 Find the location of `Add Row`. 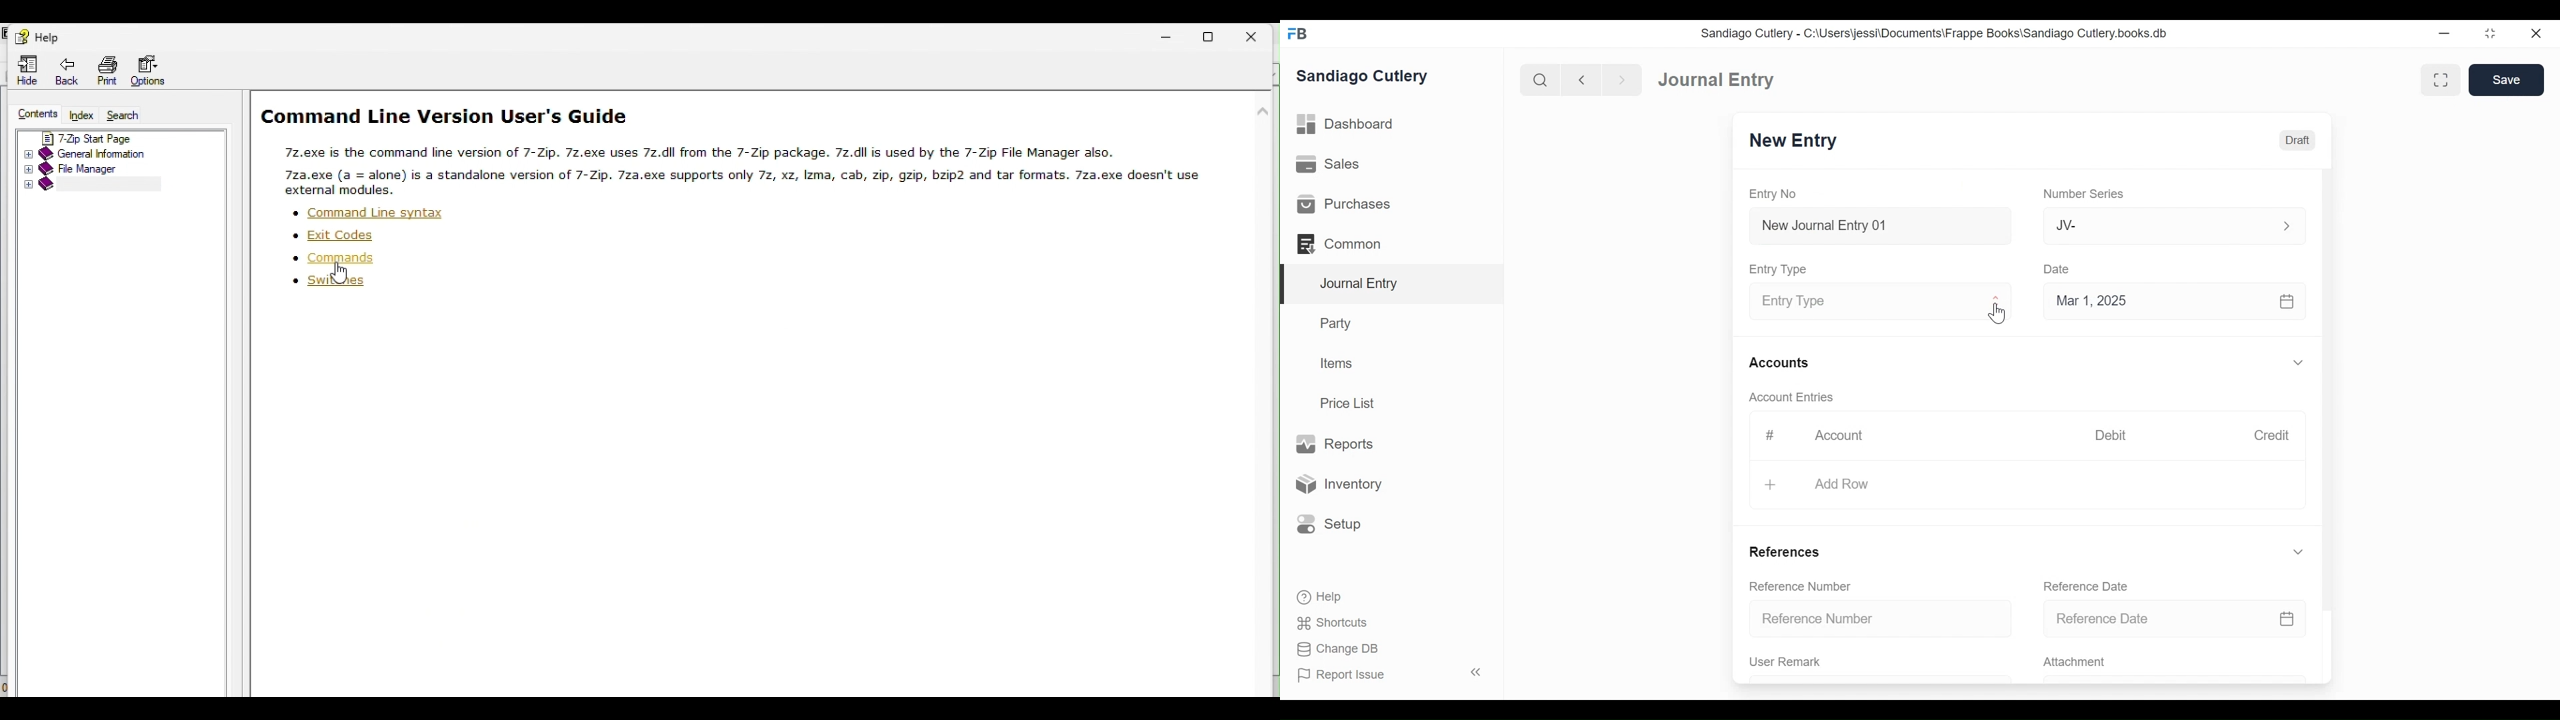

Add Row is located at coordinates (1818, 484).